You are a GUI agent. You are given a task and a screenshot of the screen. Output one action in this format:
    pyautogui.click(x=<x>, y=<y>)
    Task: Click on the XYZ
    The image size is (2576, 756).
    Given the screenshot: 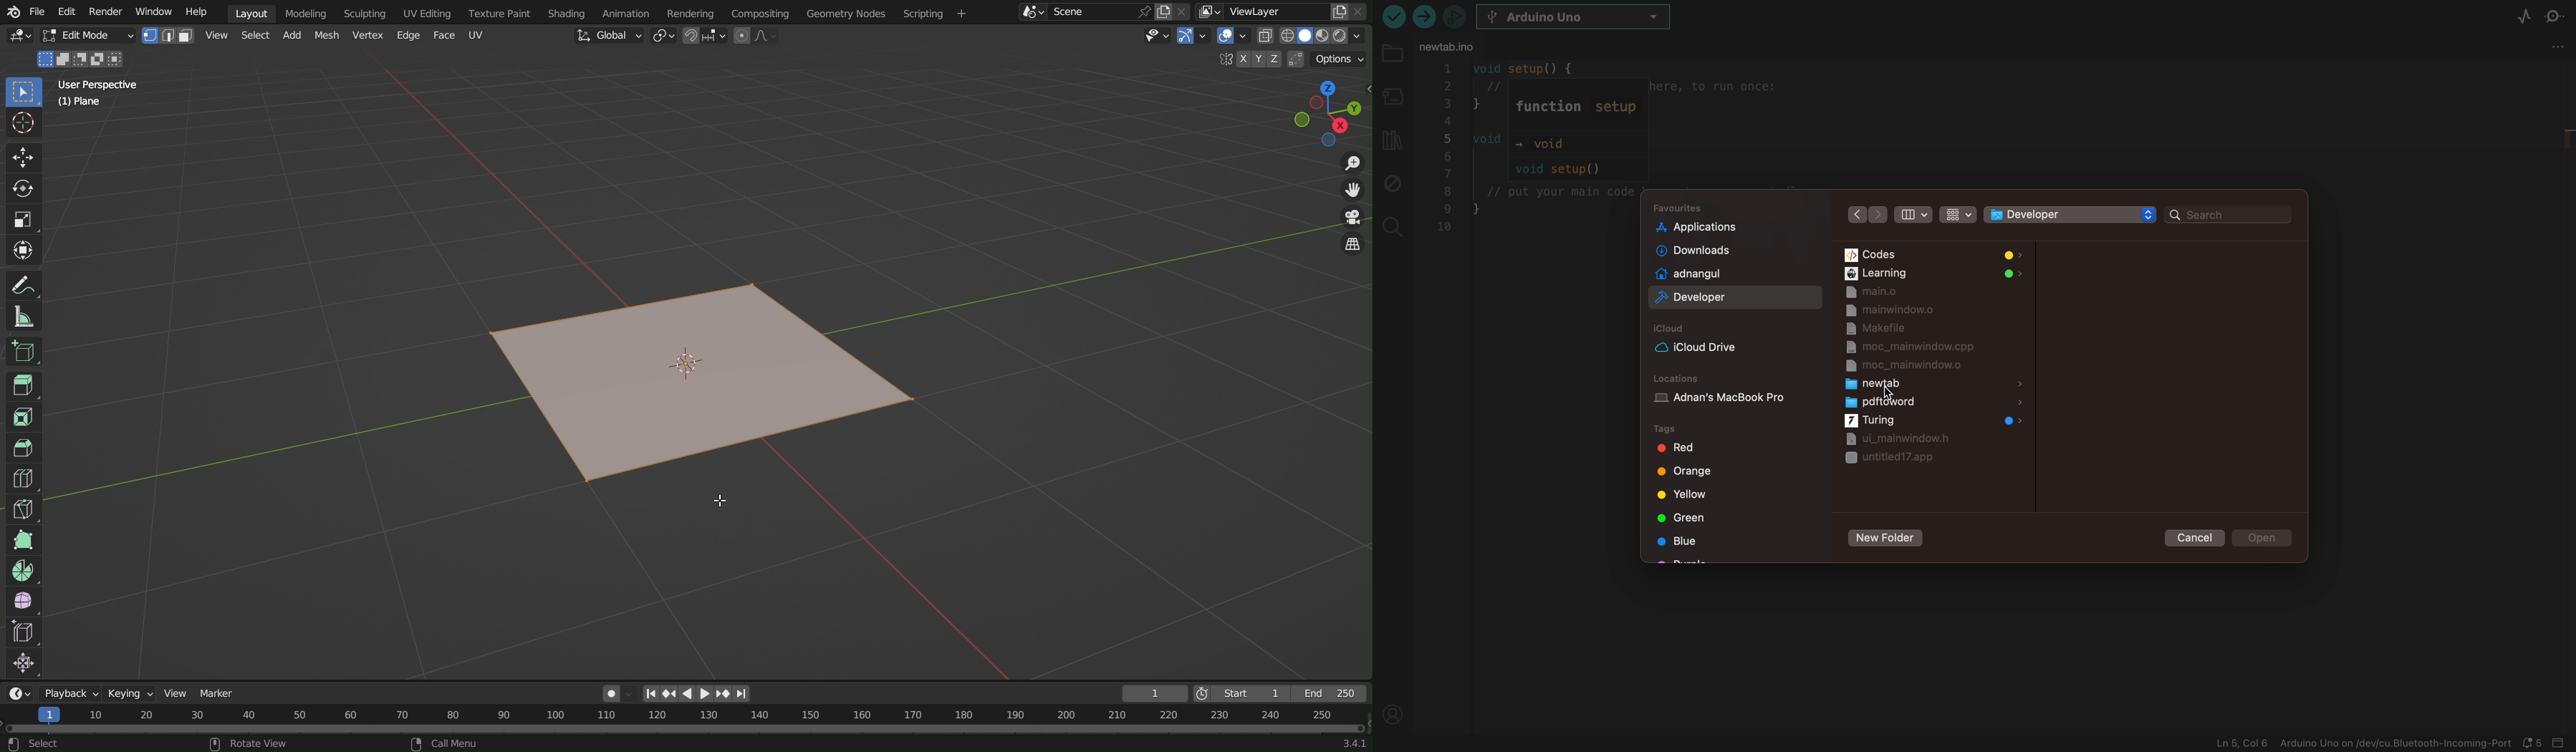 What is the action you would take?
    pyautogui.click(x=1254, y=59)
    